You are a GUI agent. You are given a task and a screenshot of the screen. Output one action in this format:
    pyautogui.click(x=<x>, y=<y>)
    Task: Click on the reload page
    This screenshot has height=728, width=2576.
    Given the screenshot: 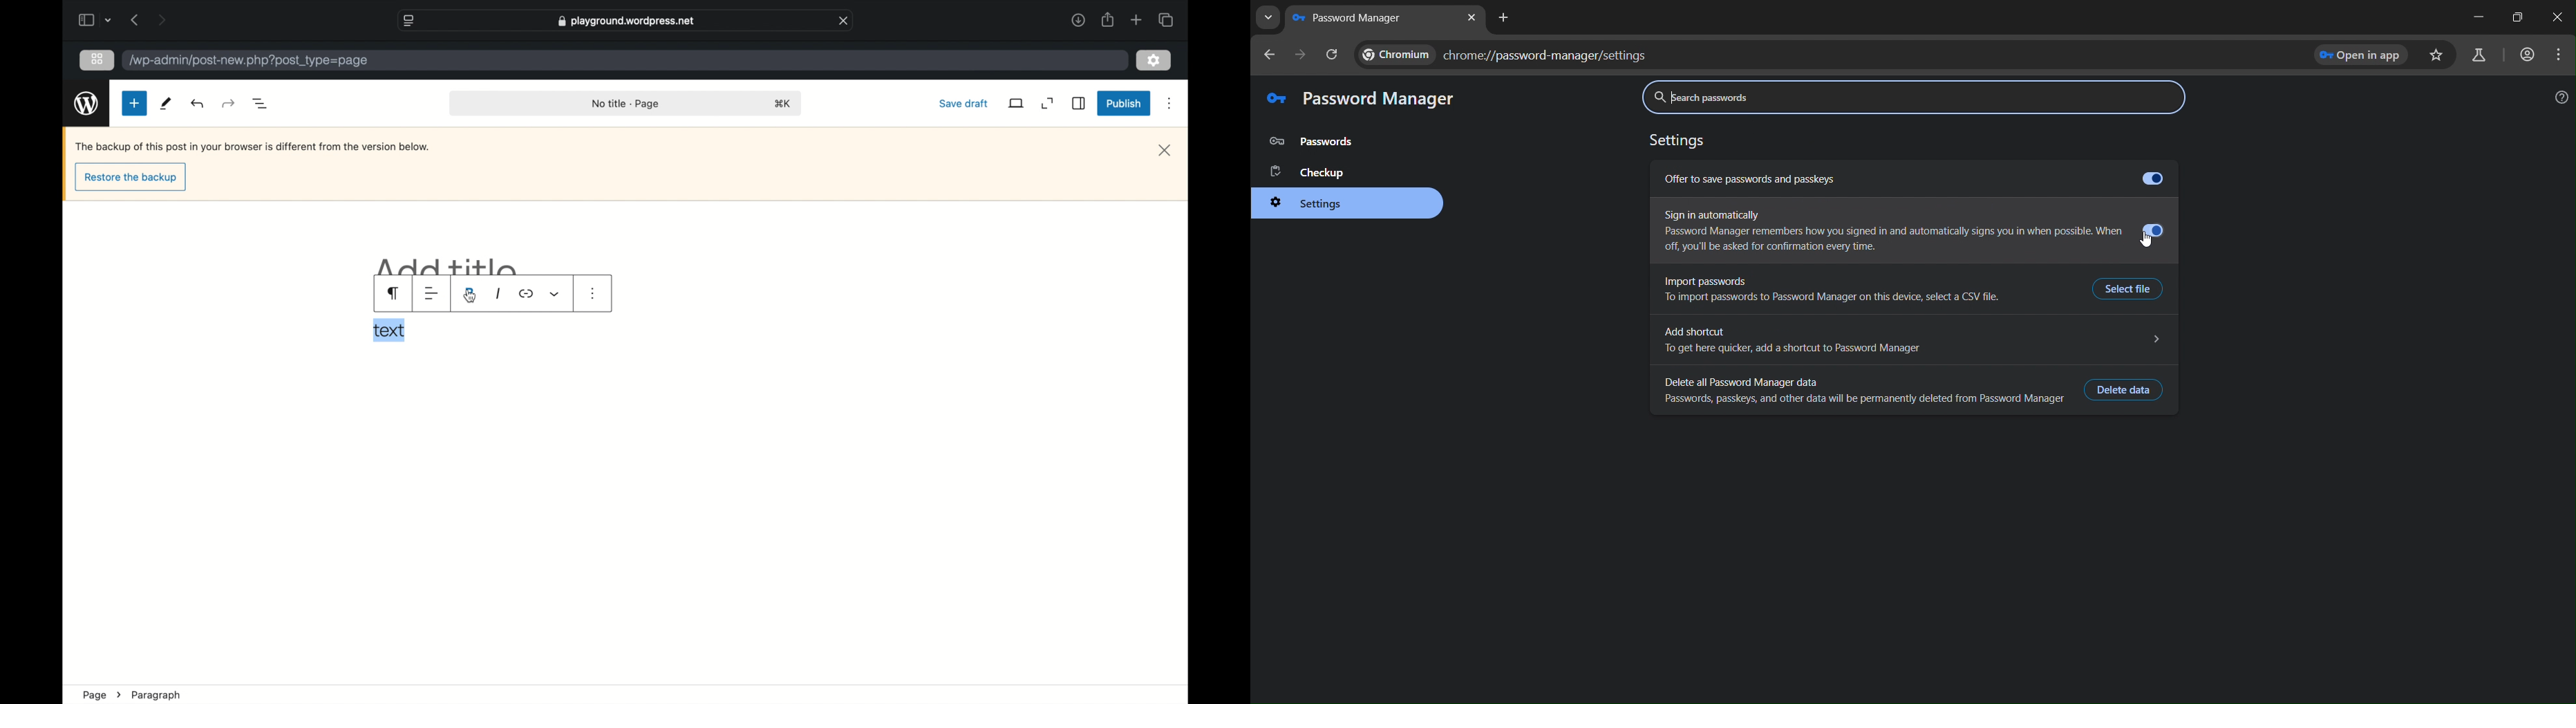 What is the action you would take?
    pyautogui.click(x=1334, y=53)
    